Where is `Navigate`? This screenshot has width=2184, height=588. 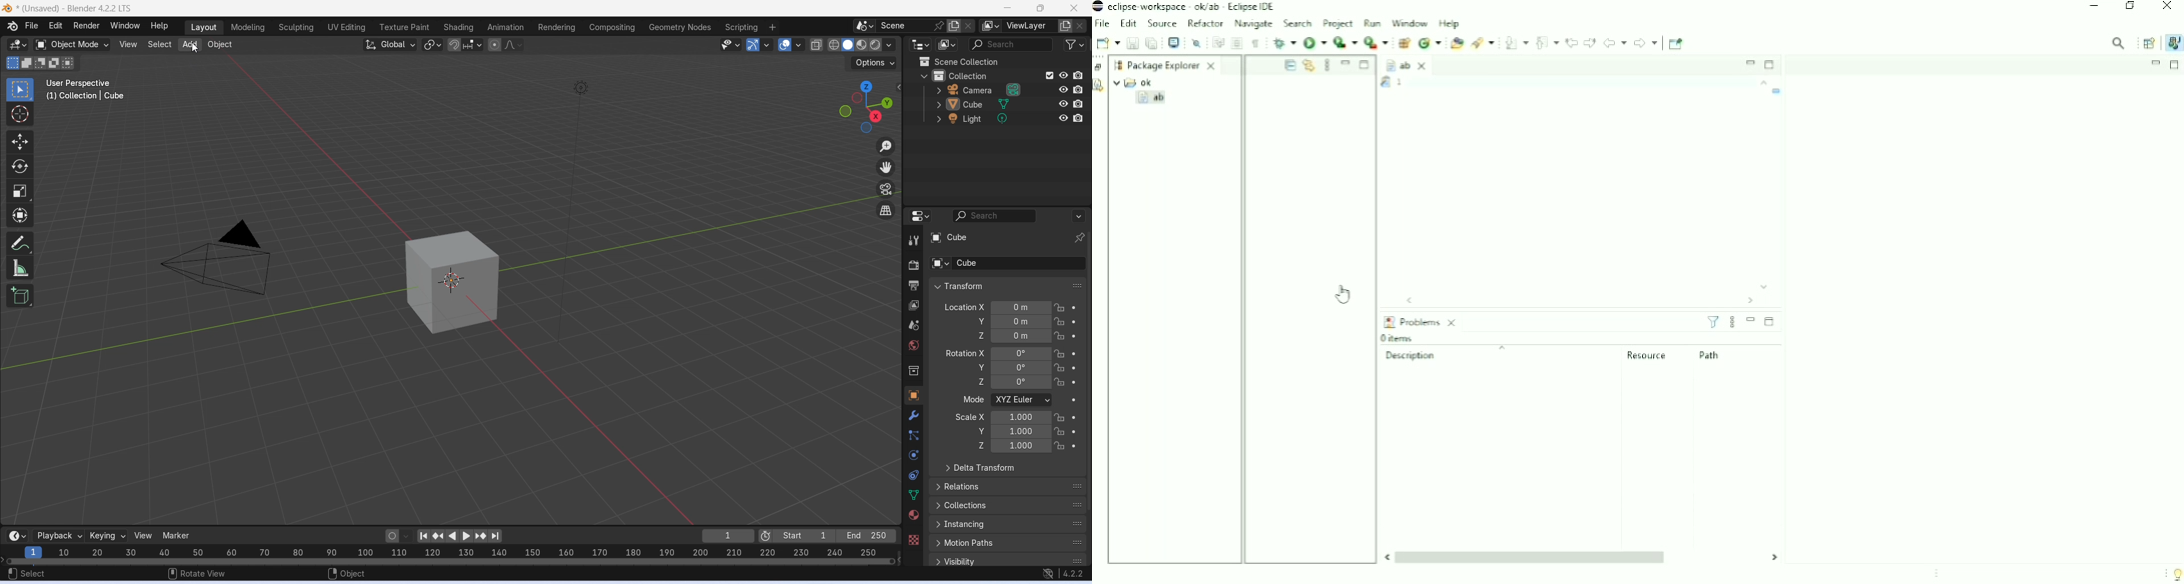
Navigate is located at coordinates (1253, 24).